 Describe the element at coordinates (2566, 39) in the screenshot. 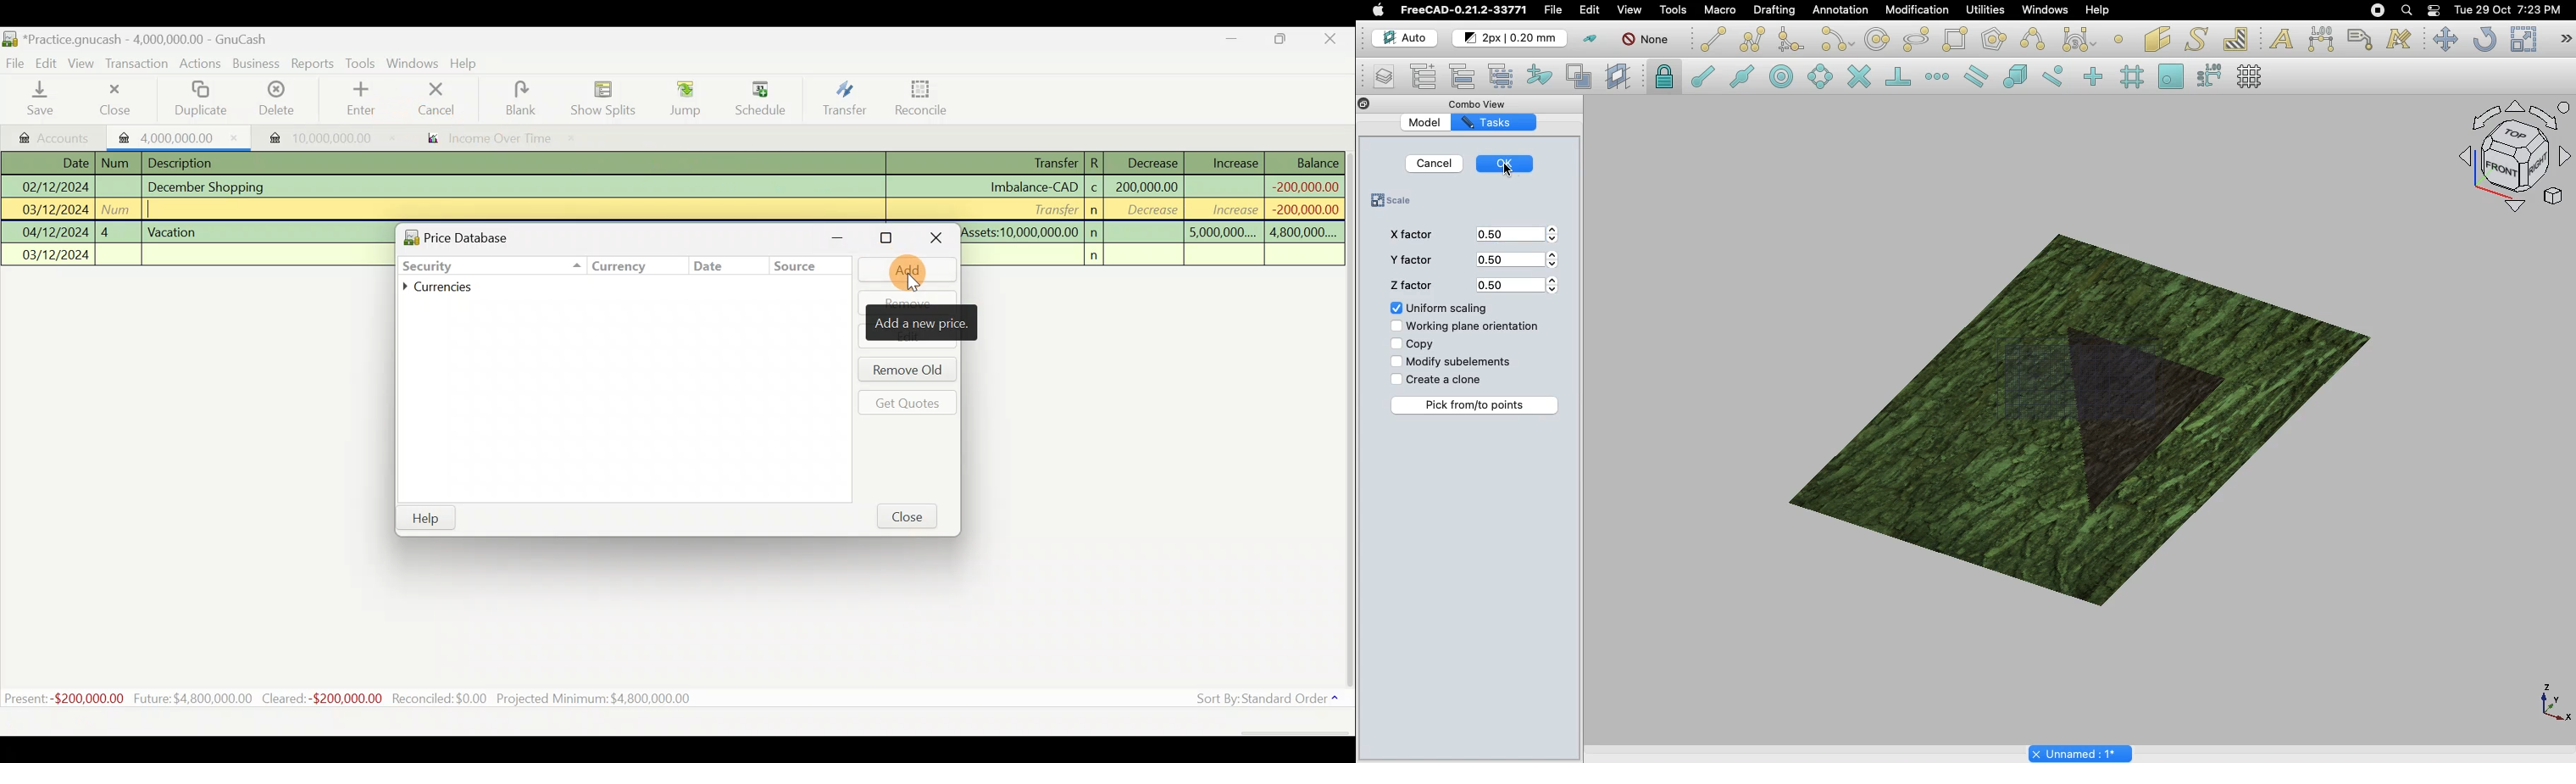

I see `Draft modification tools` at that location.